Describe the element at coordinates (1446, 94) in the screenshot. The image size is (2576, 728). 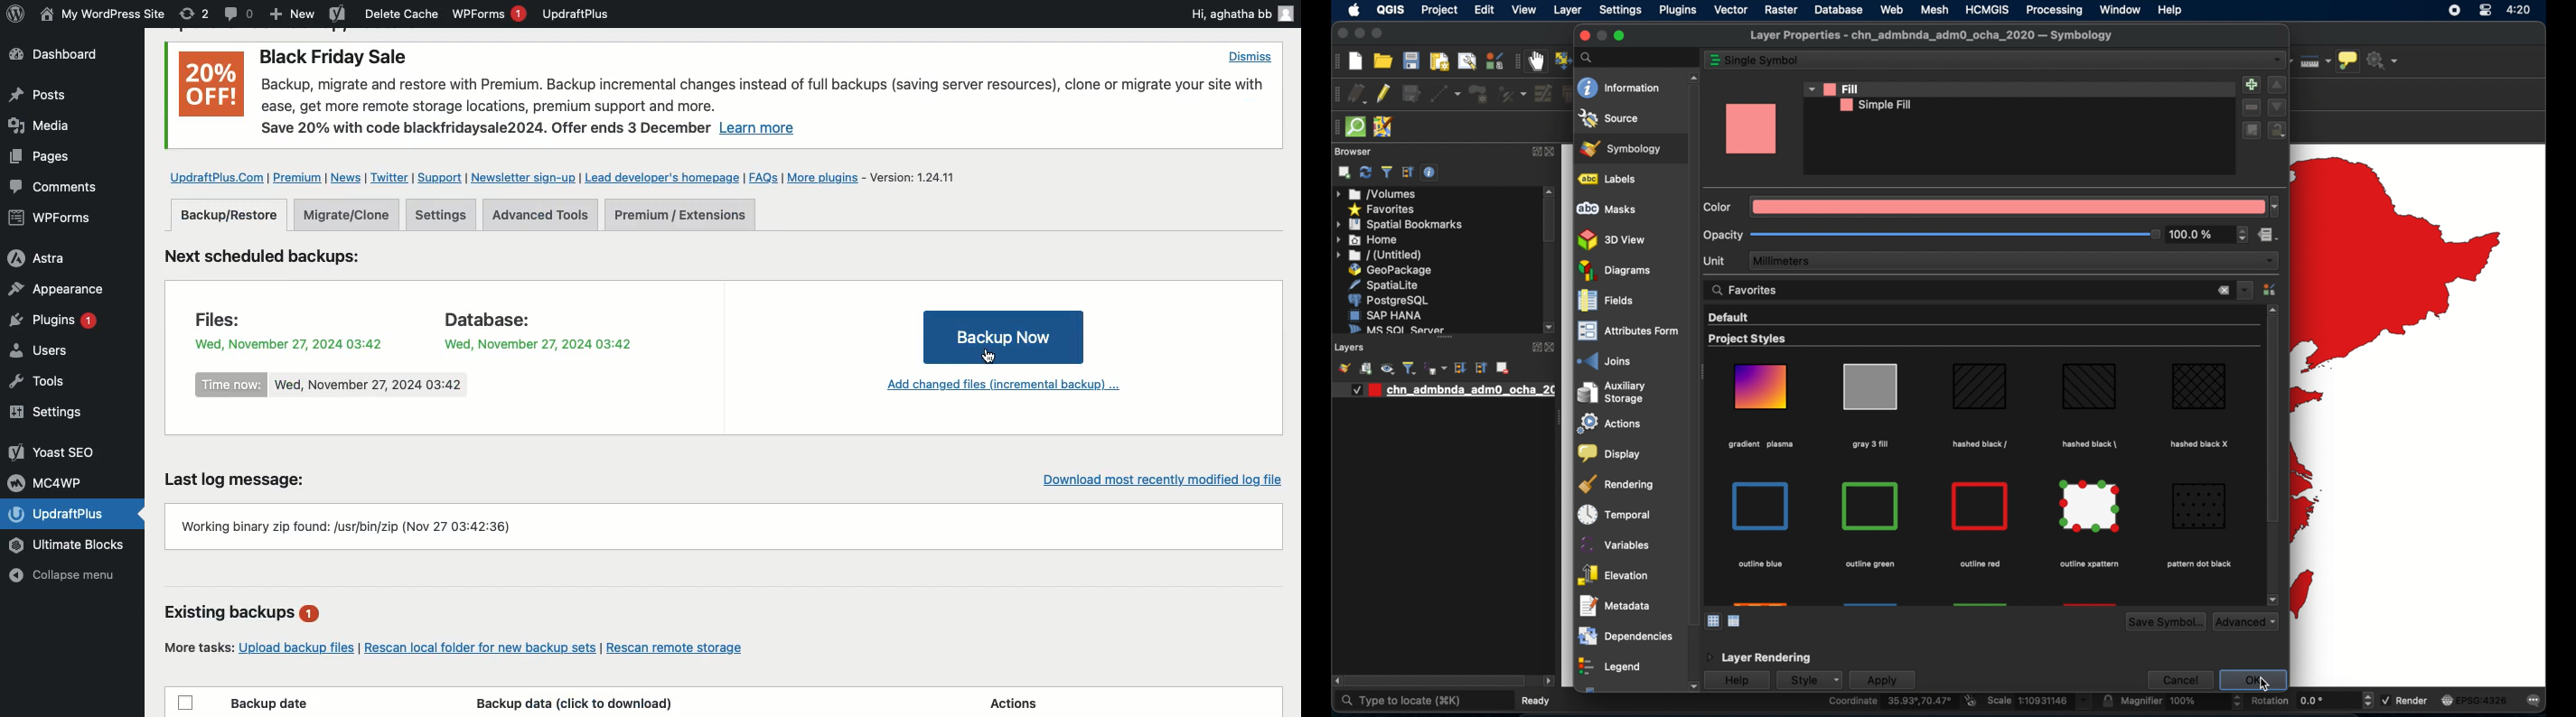
I see `digitize with segment` at that location.